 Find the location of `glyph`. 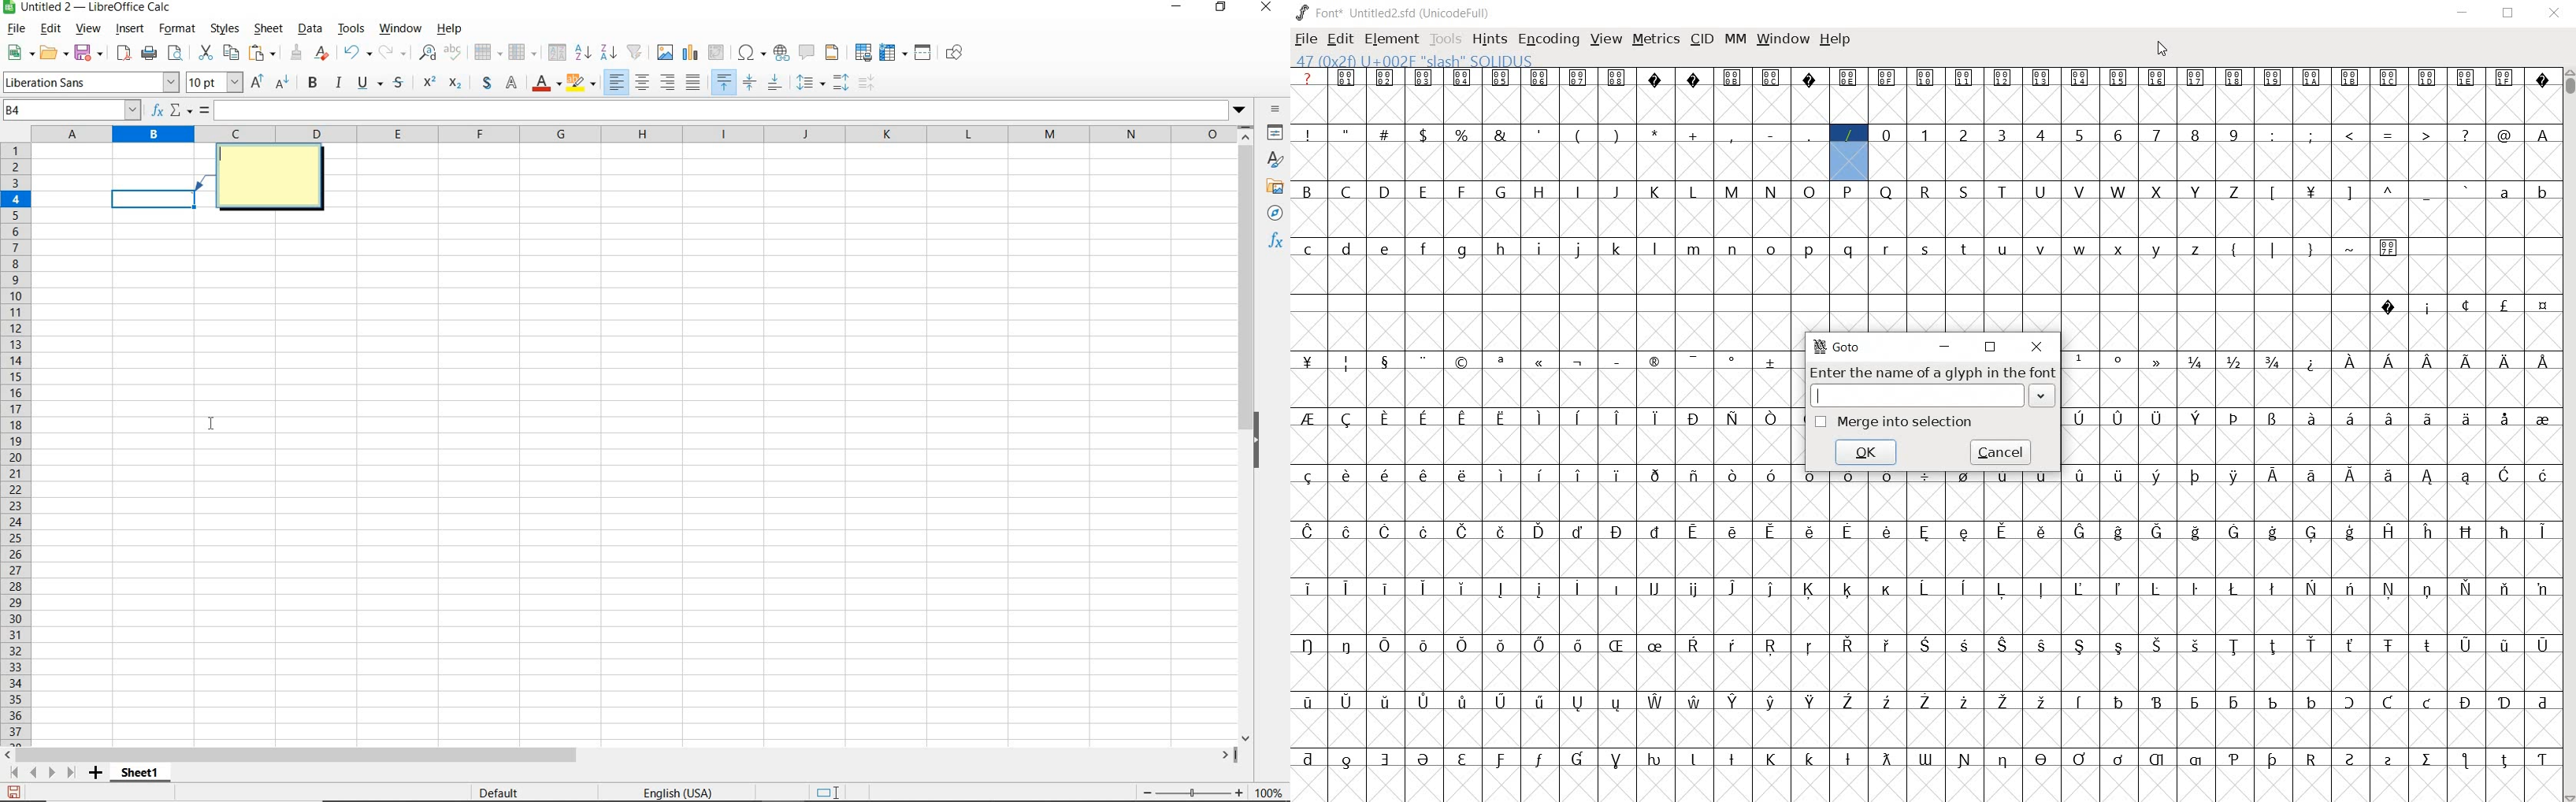

glyph is located at coordinates (2389, 646).